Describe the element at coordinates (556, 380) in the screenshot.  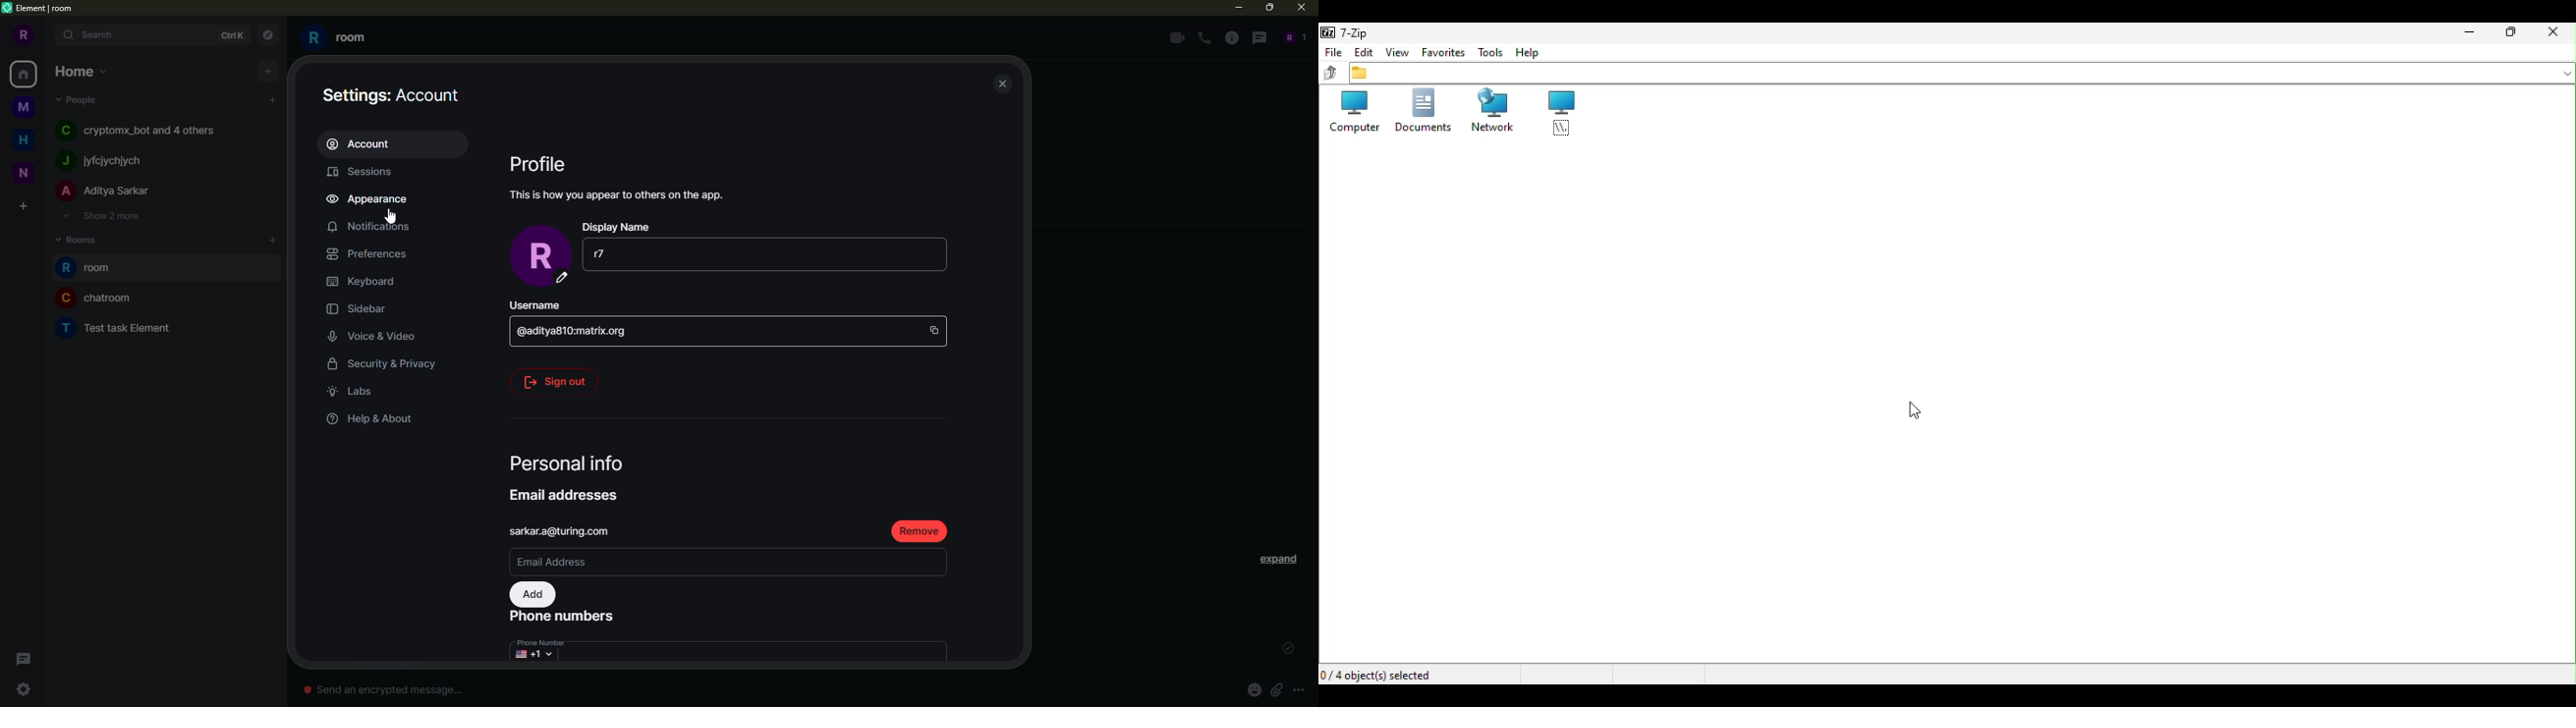
I see `sign out` at that location.